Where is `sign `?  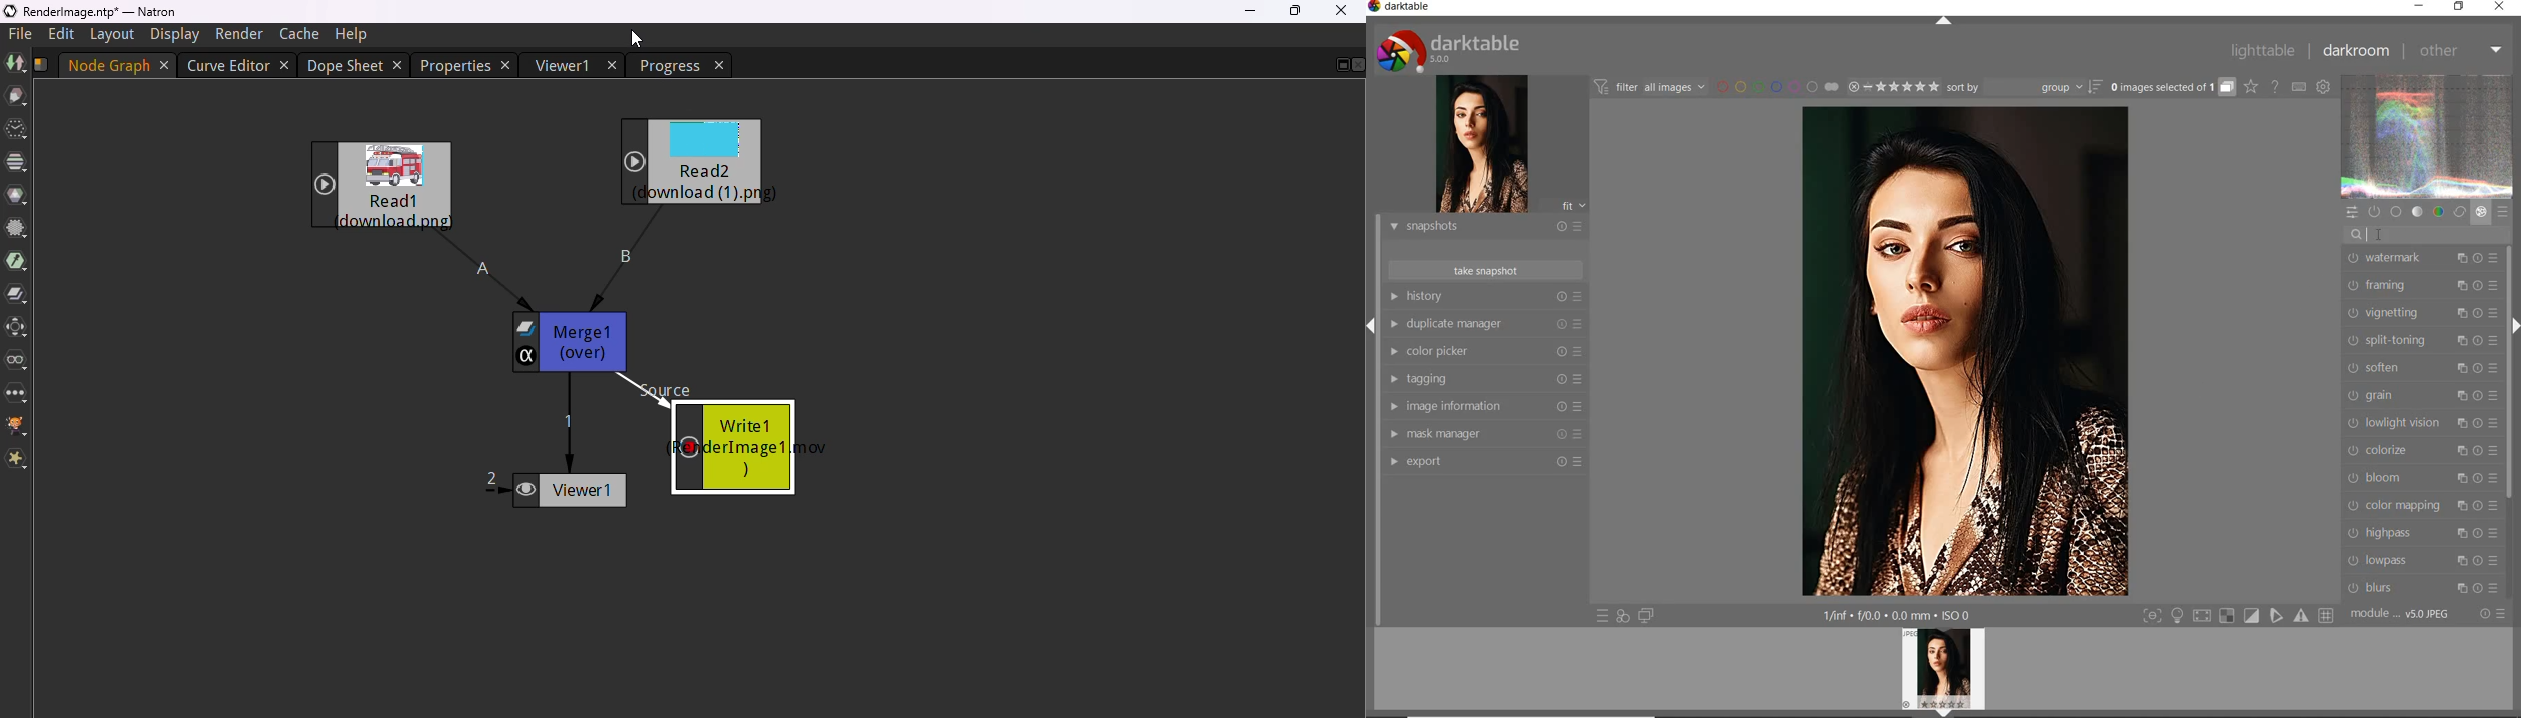
sign  is located at coordinates (2330, 617).